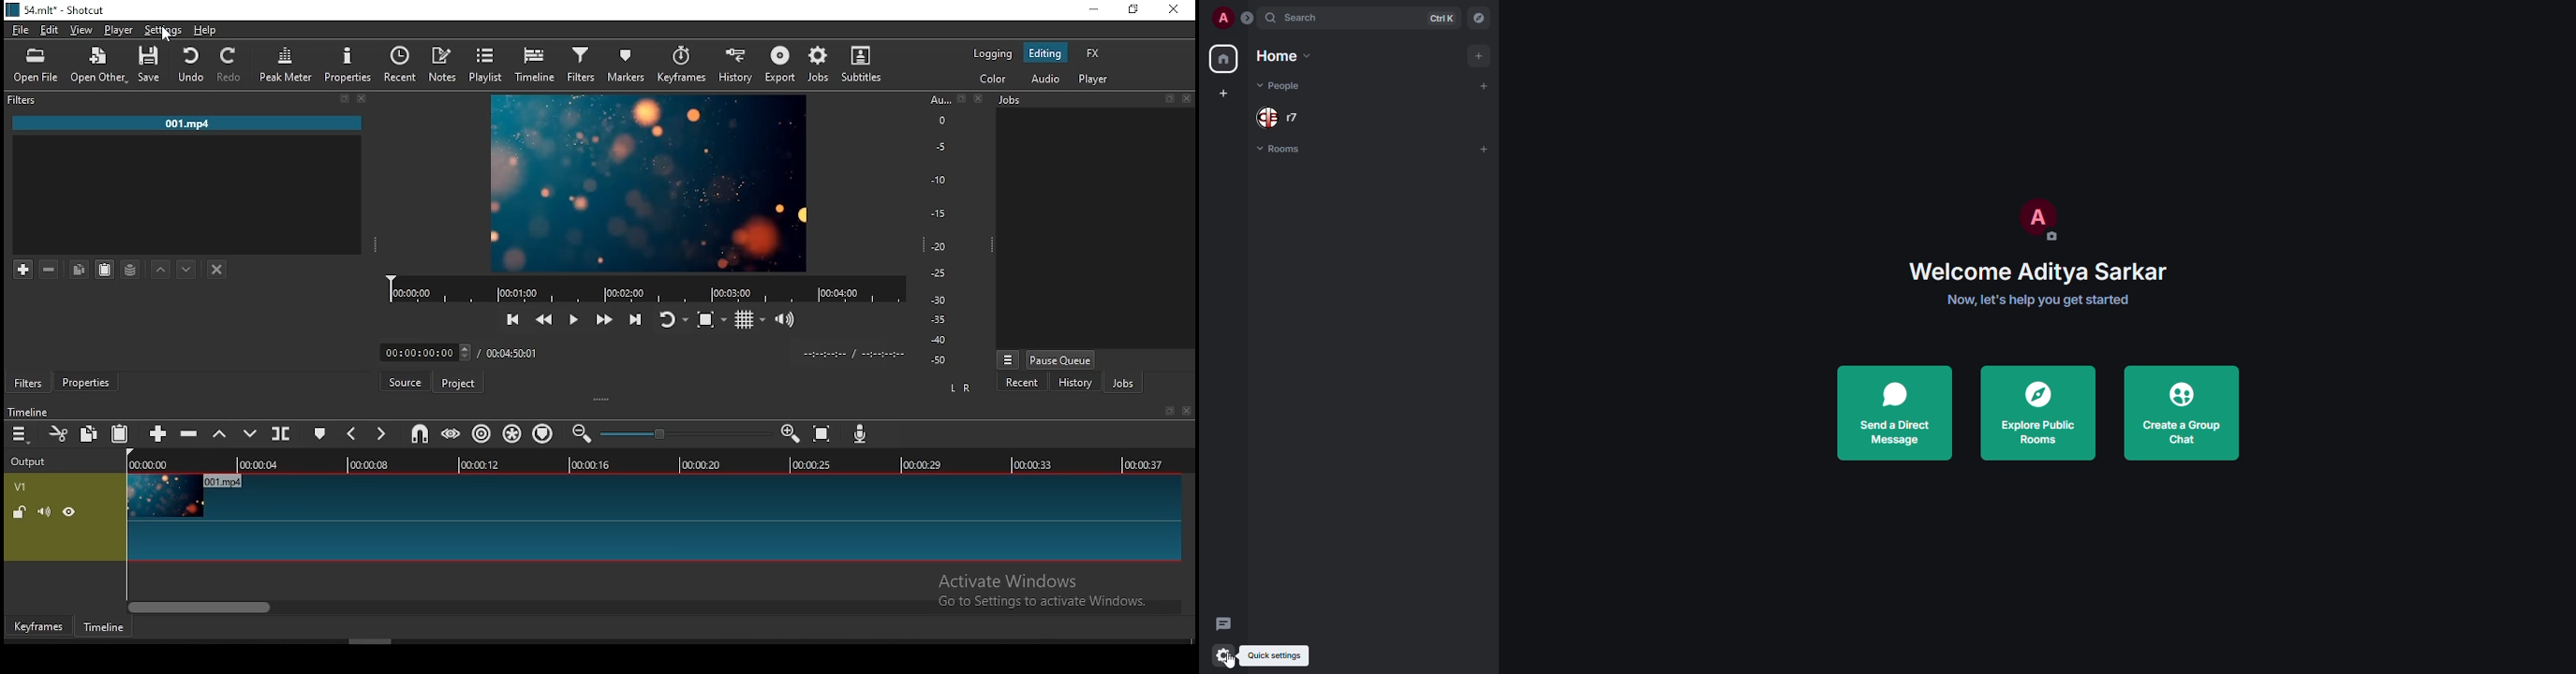 The height and width of the screenshot is (700, 2576). What do you see at coordinates (154, 66) in the screenshot?
I see `save` at bounding box center [154, 66].